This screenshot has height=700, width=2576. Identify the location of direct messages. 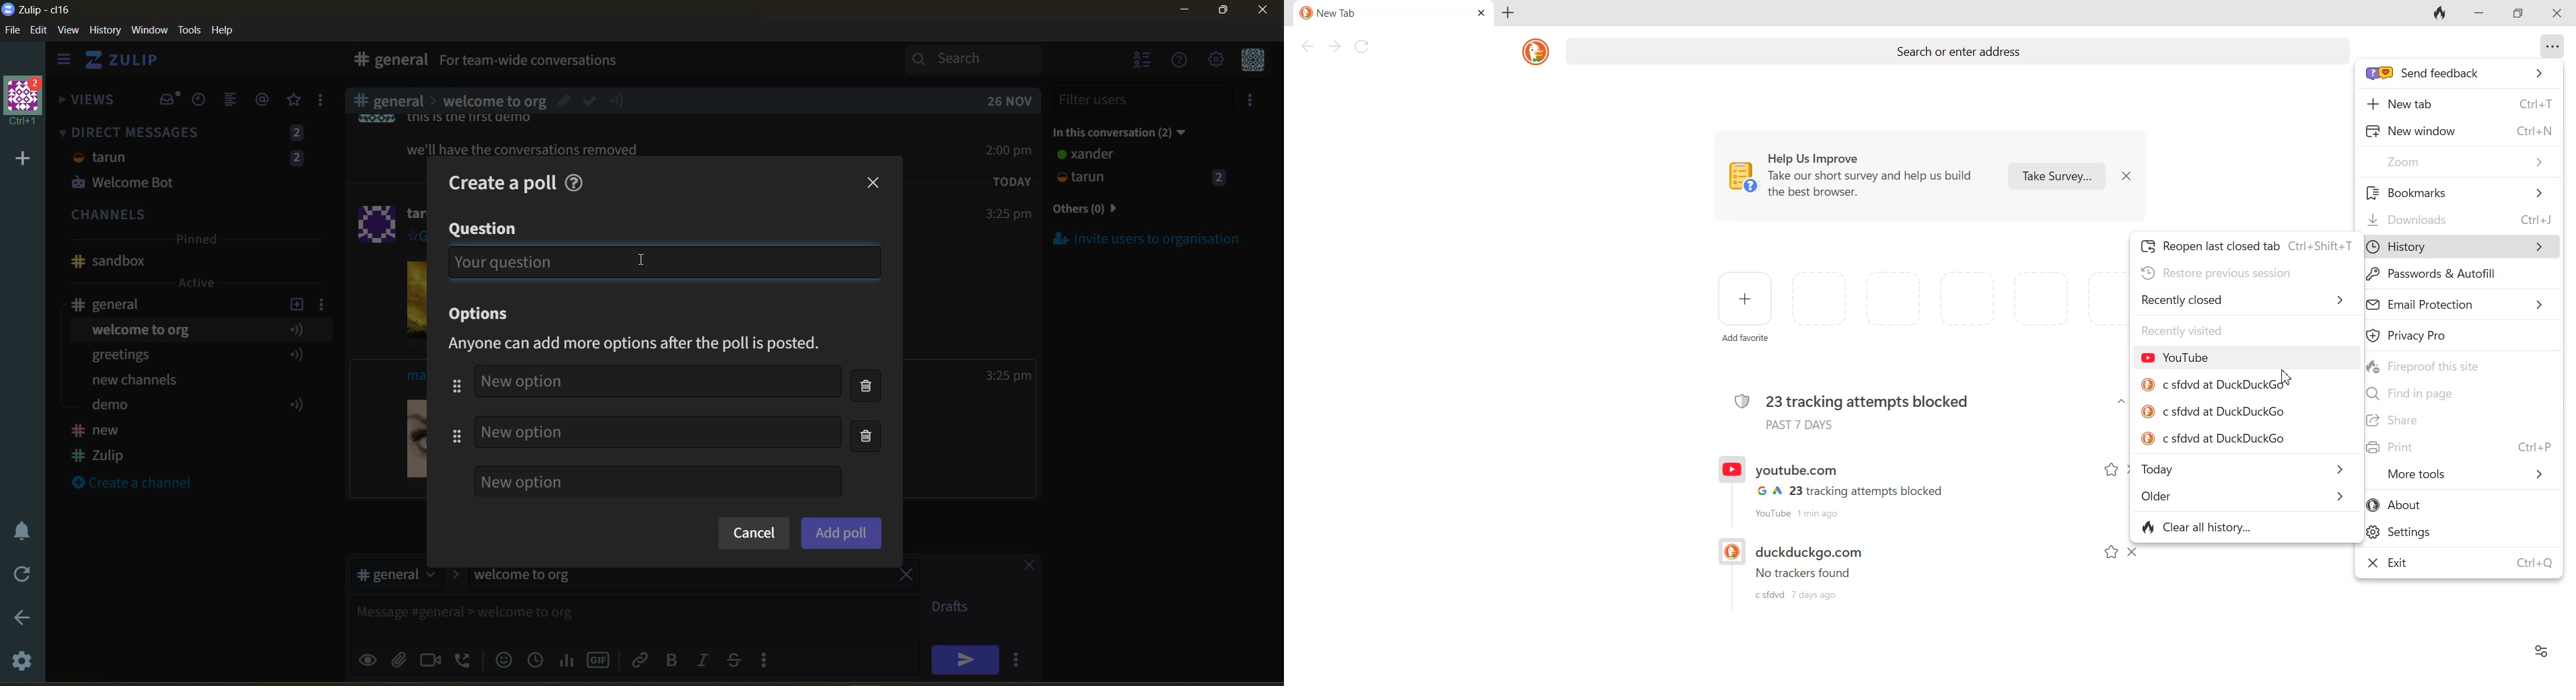
(193, 160).